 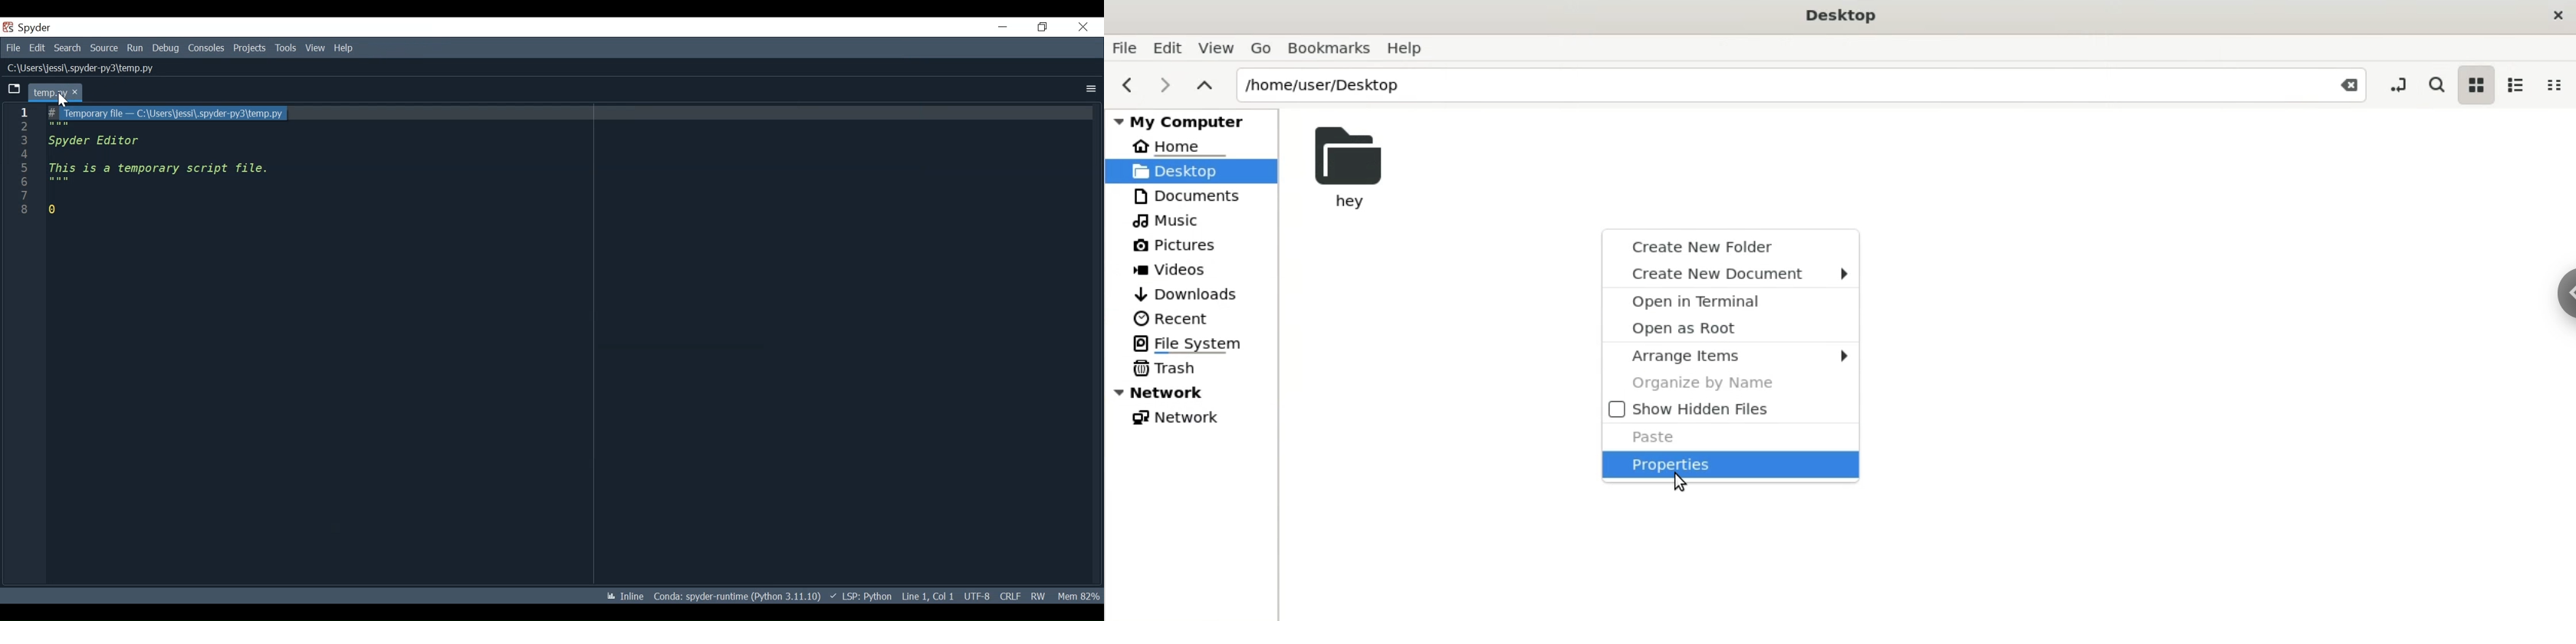 I want to click on location, so click(x=1801, y=83).